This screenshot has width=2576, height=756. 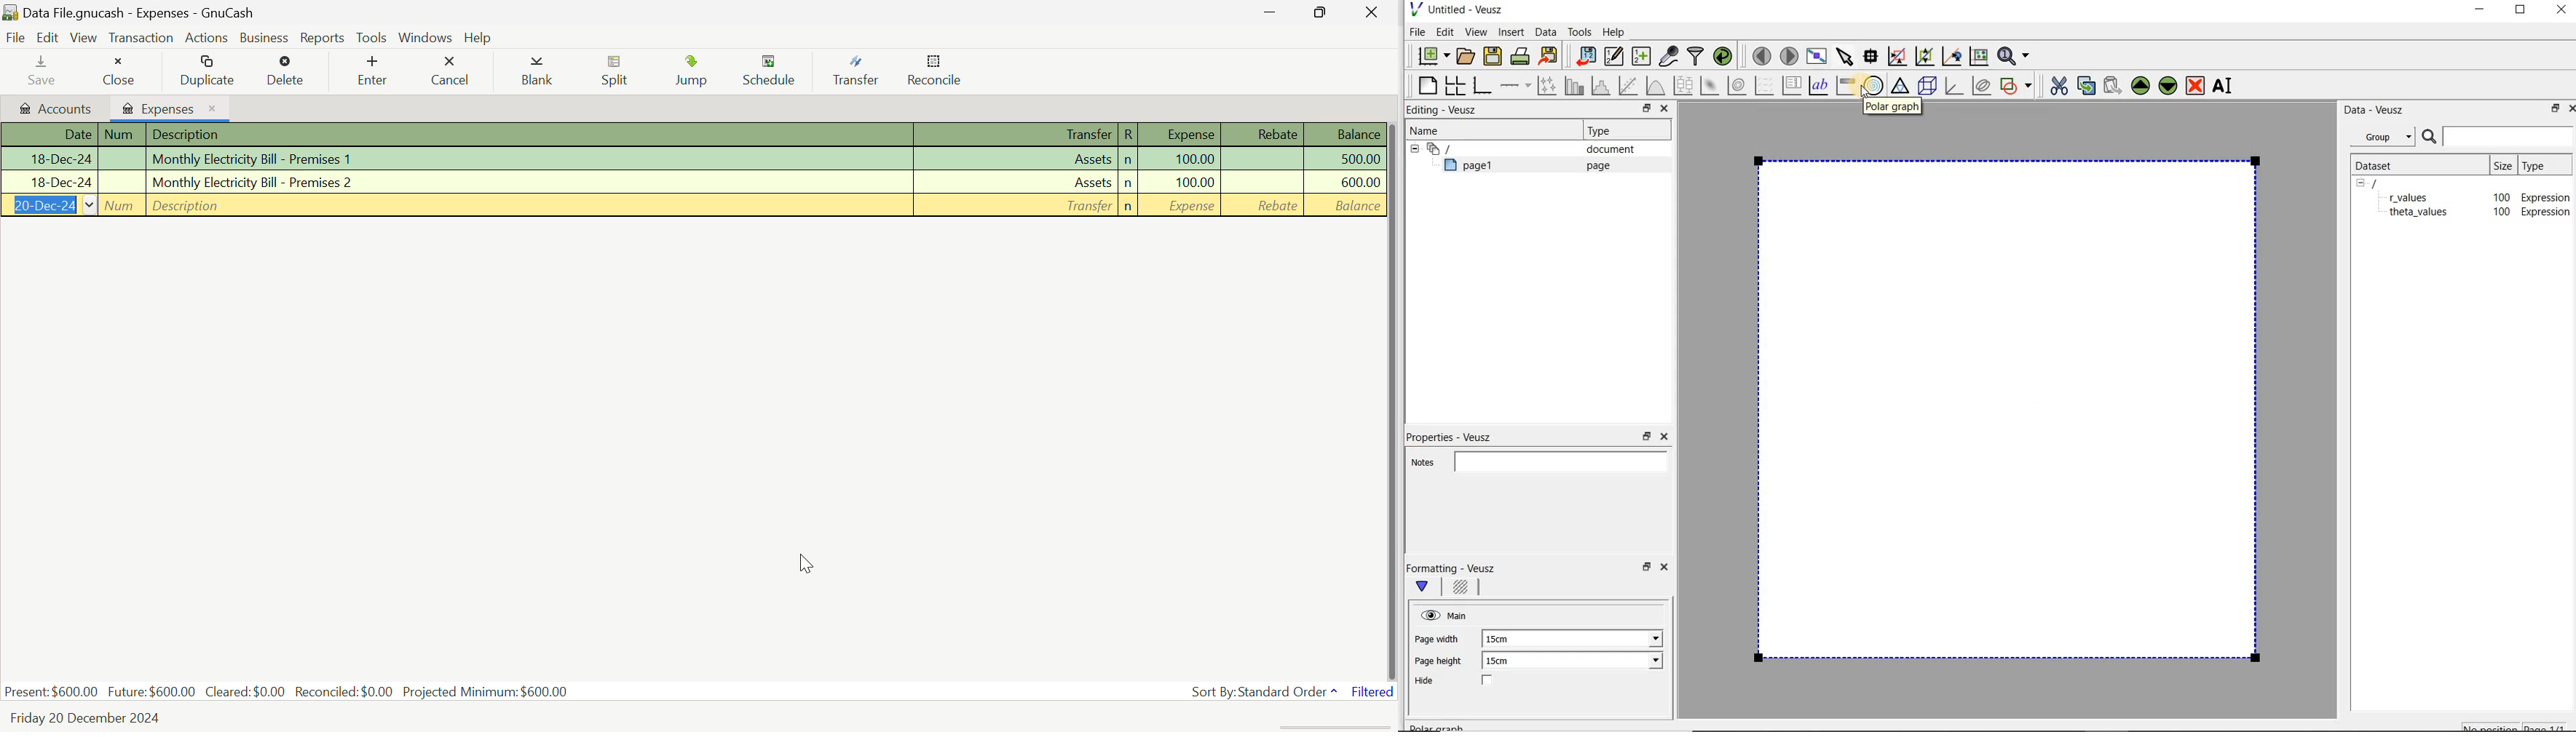 I want to click on Reconcile, so click(x=938, y=73).